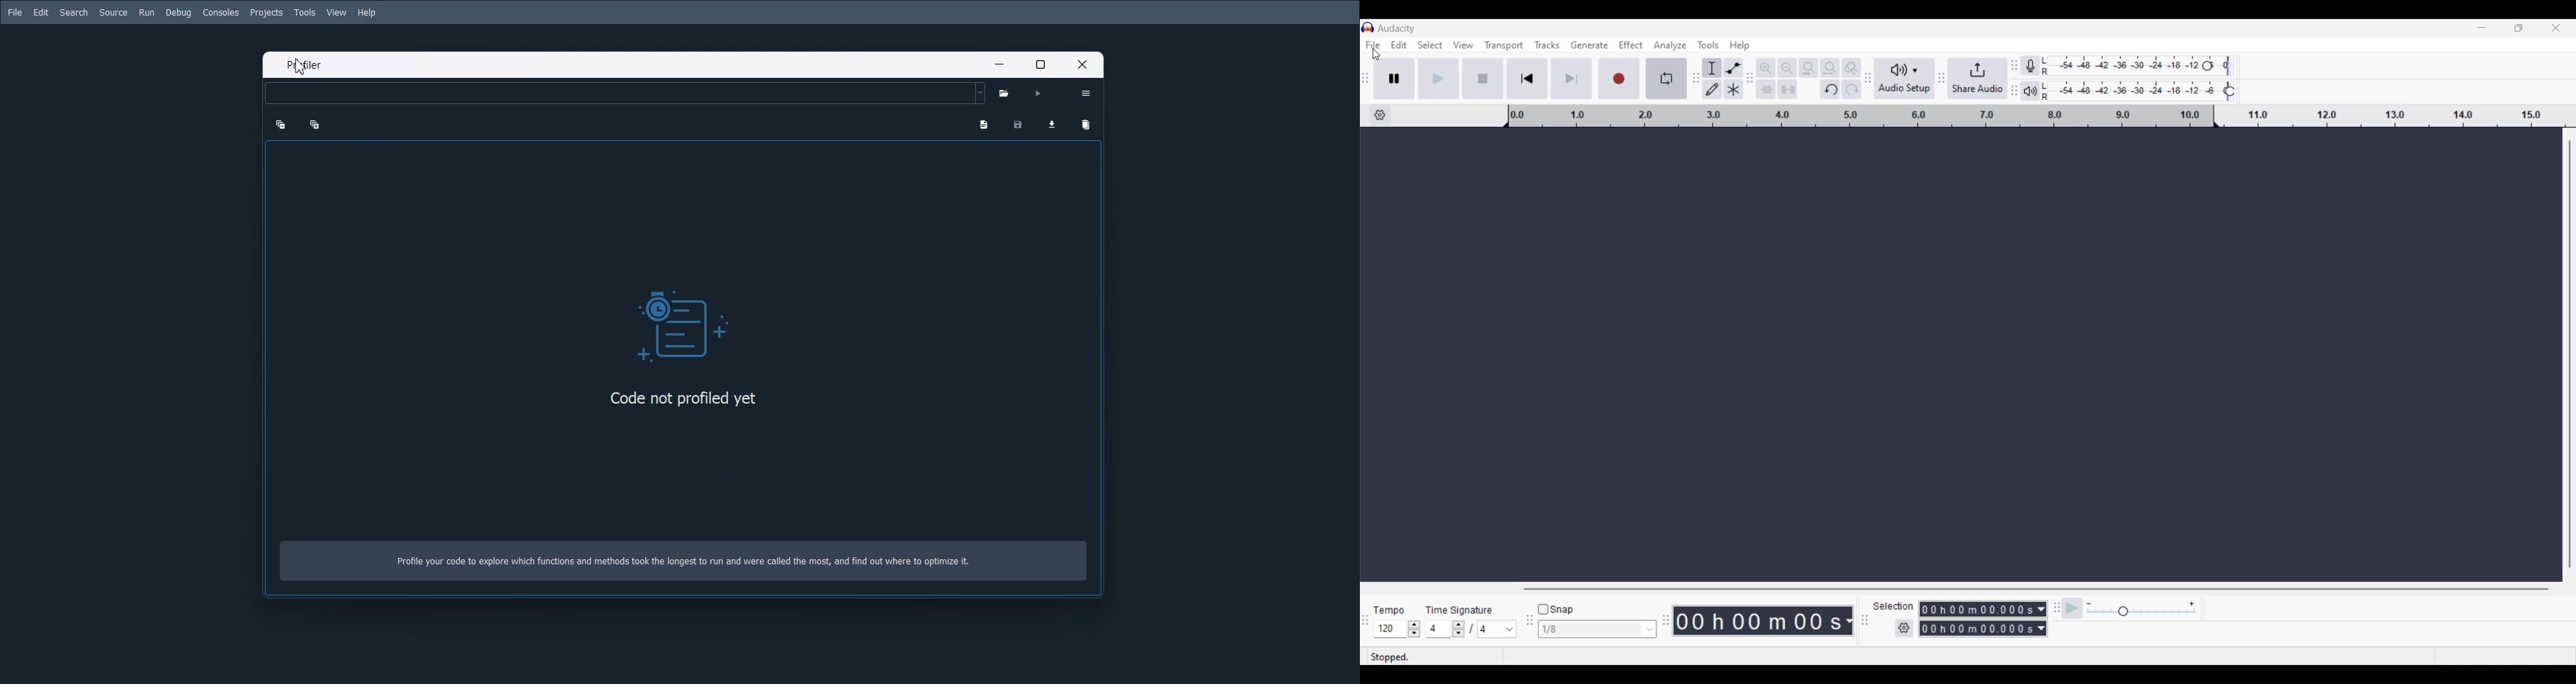 The image size is (2576, 700). I want to click on Stop, so click(1483, 78).